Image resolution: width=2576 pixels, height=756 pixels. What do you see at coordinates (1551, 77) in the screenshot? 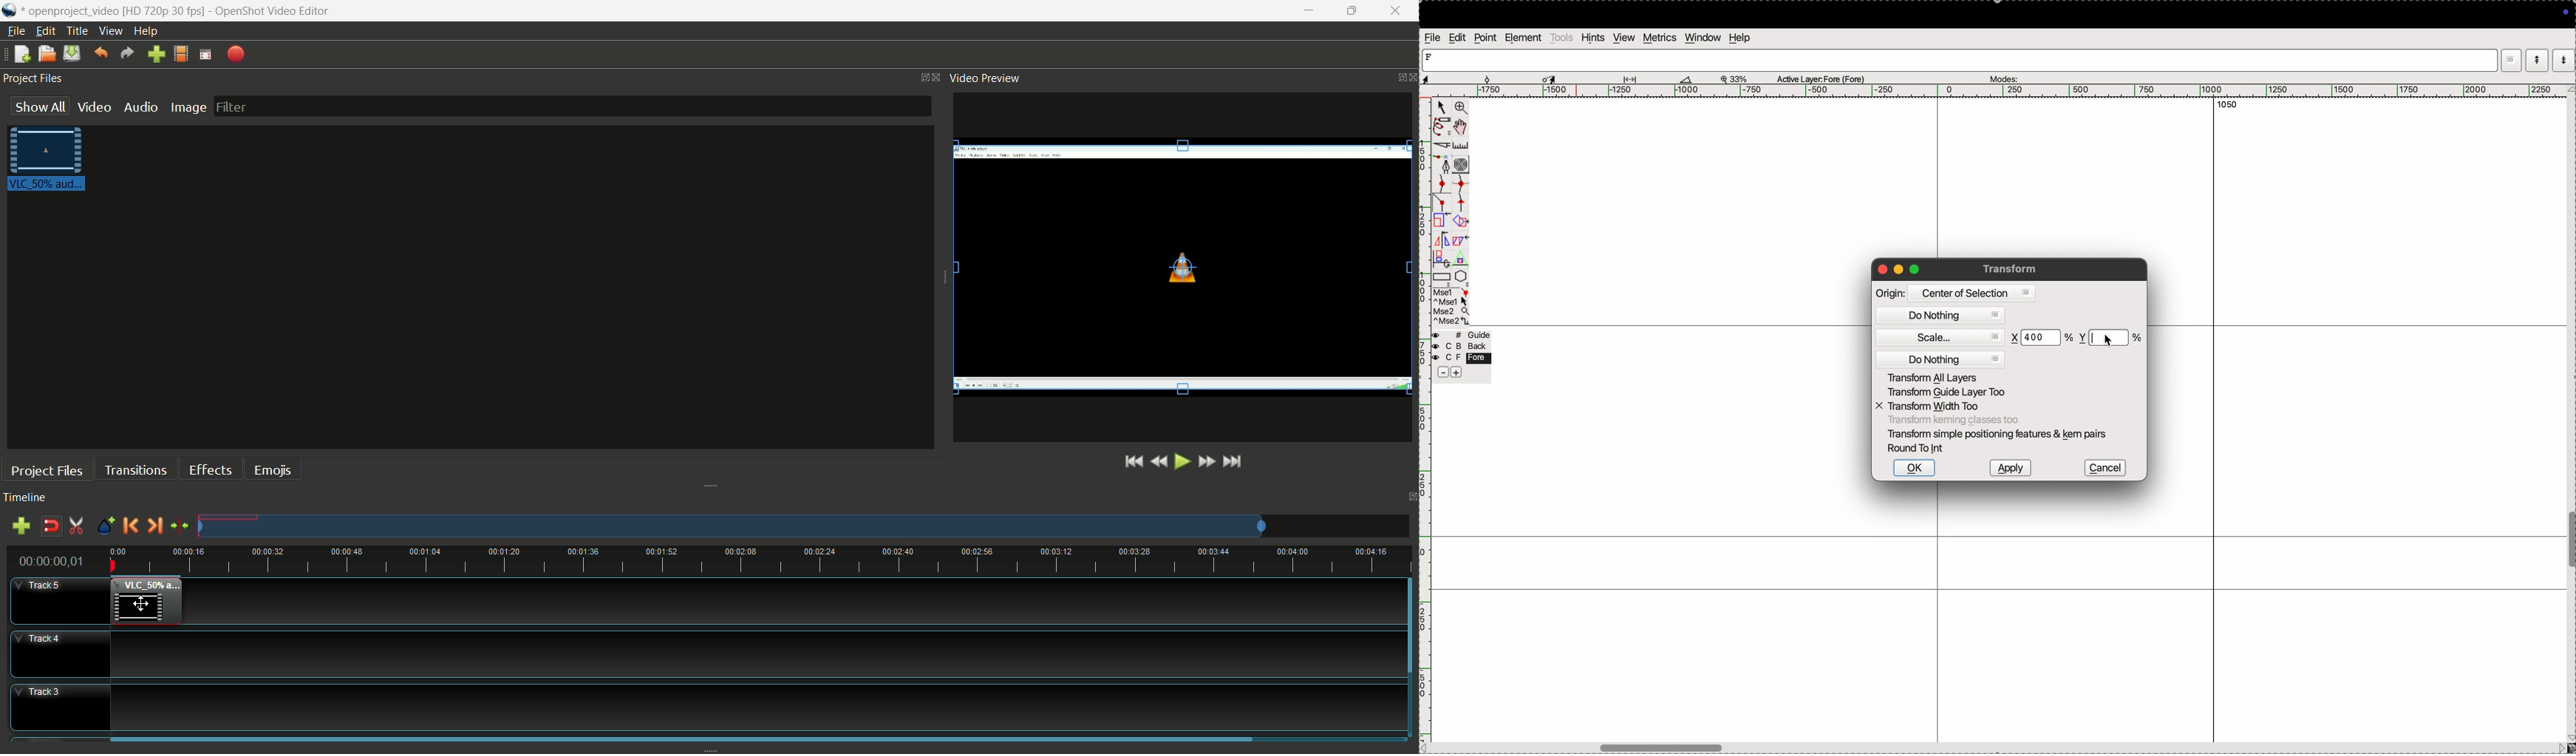
I see `cursor selected` at bounding box center [1551, 77].